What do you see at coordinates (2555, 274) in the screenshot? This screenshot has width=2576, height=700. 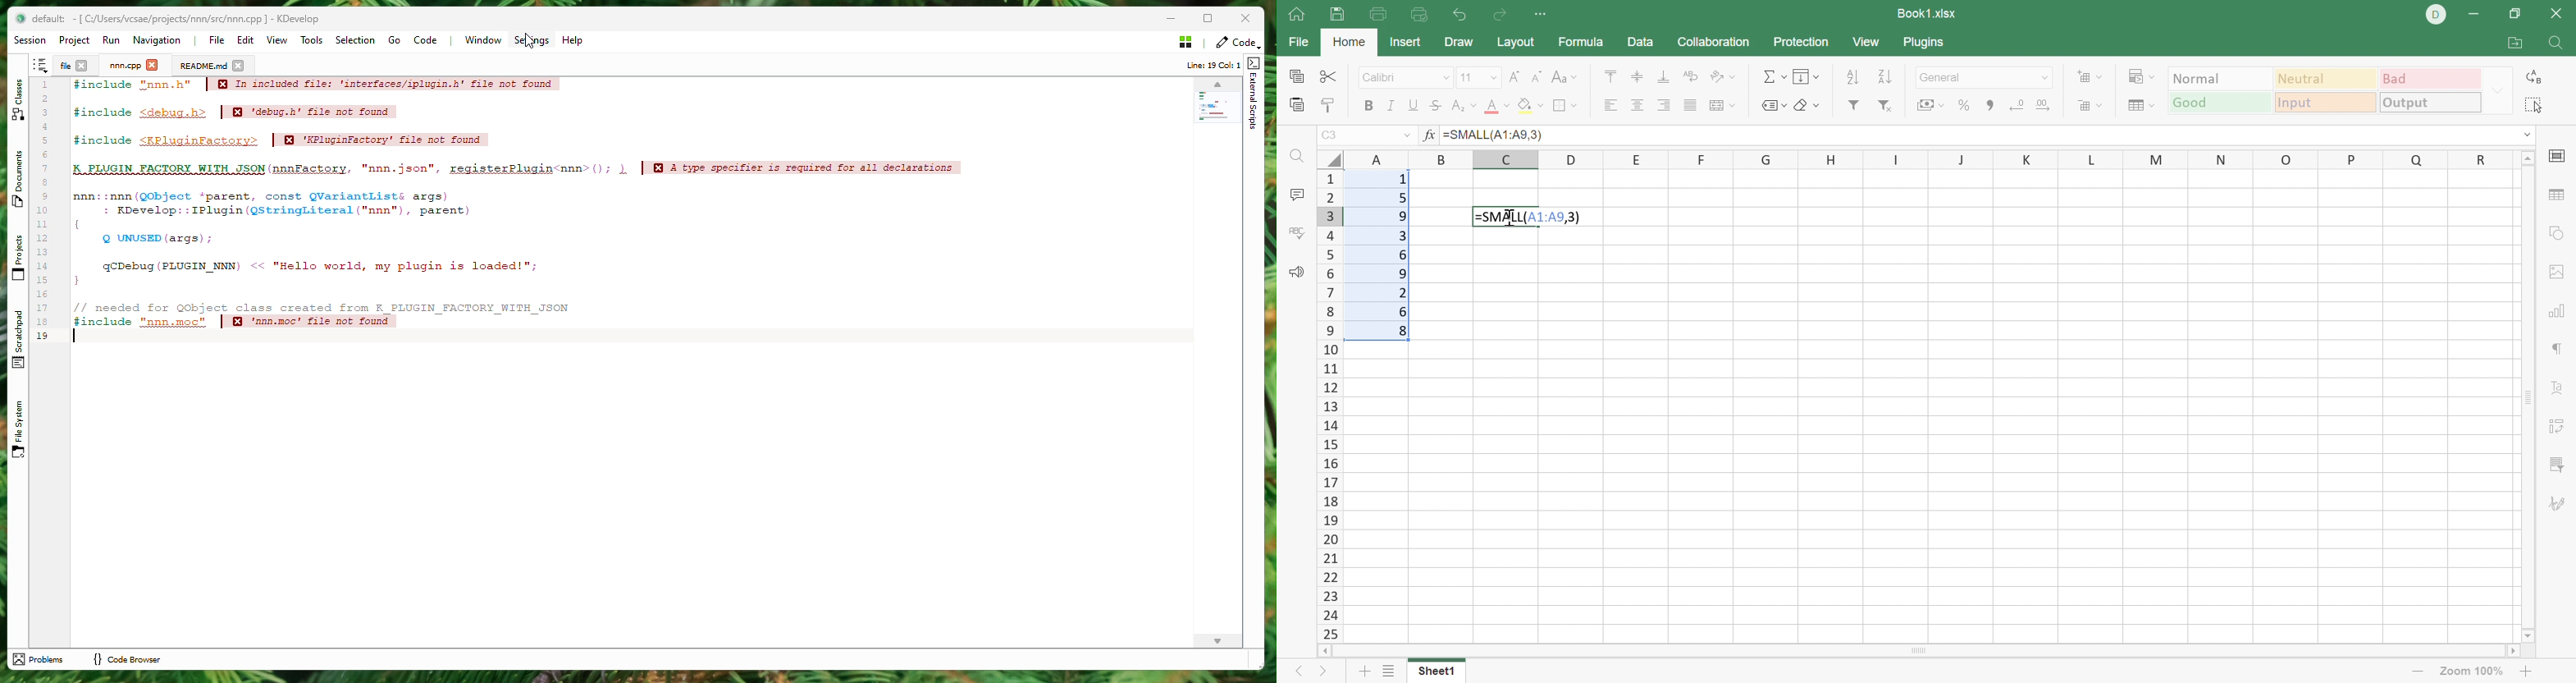 I see `Image settings` at bounding box center [2555, 274].